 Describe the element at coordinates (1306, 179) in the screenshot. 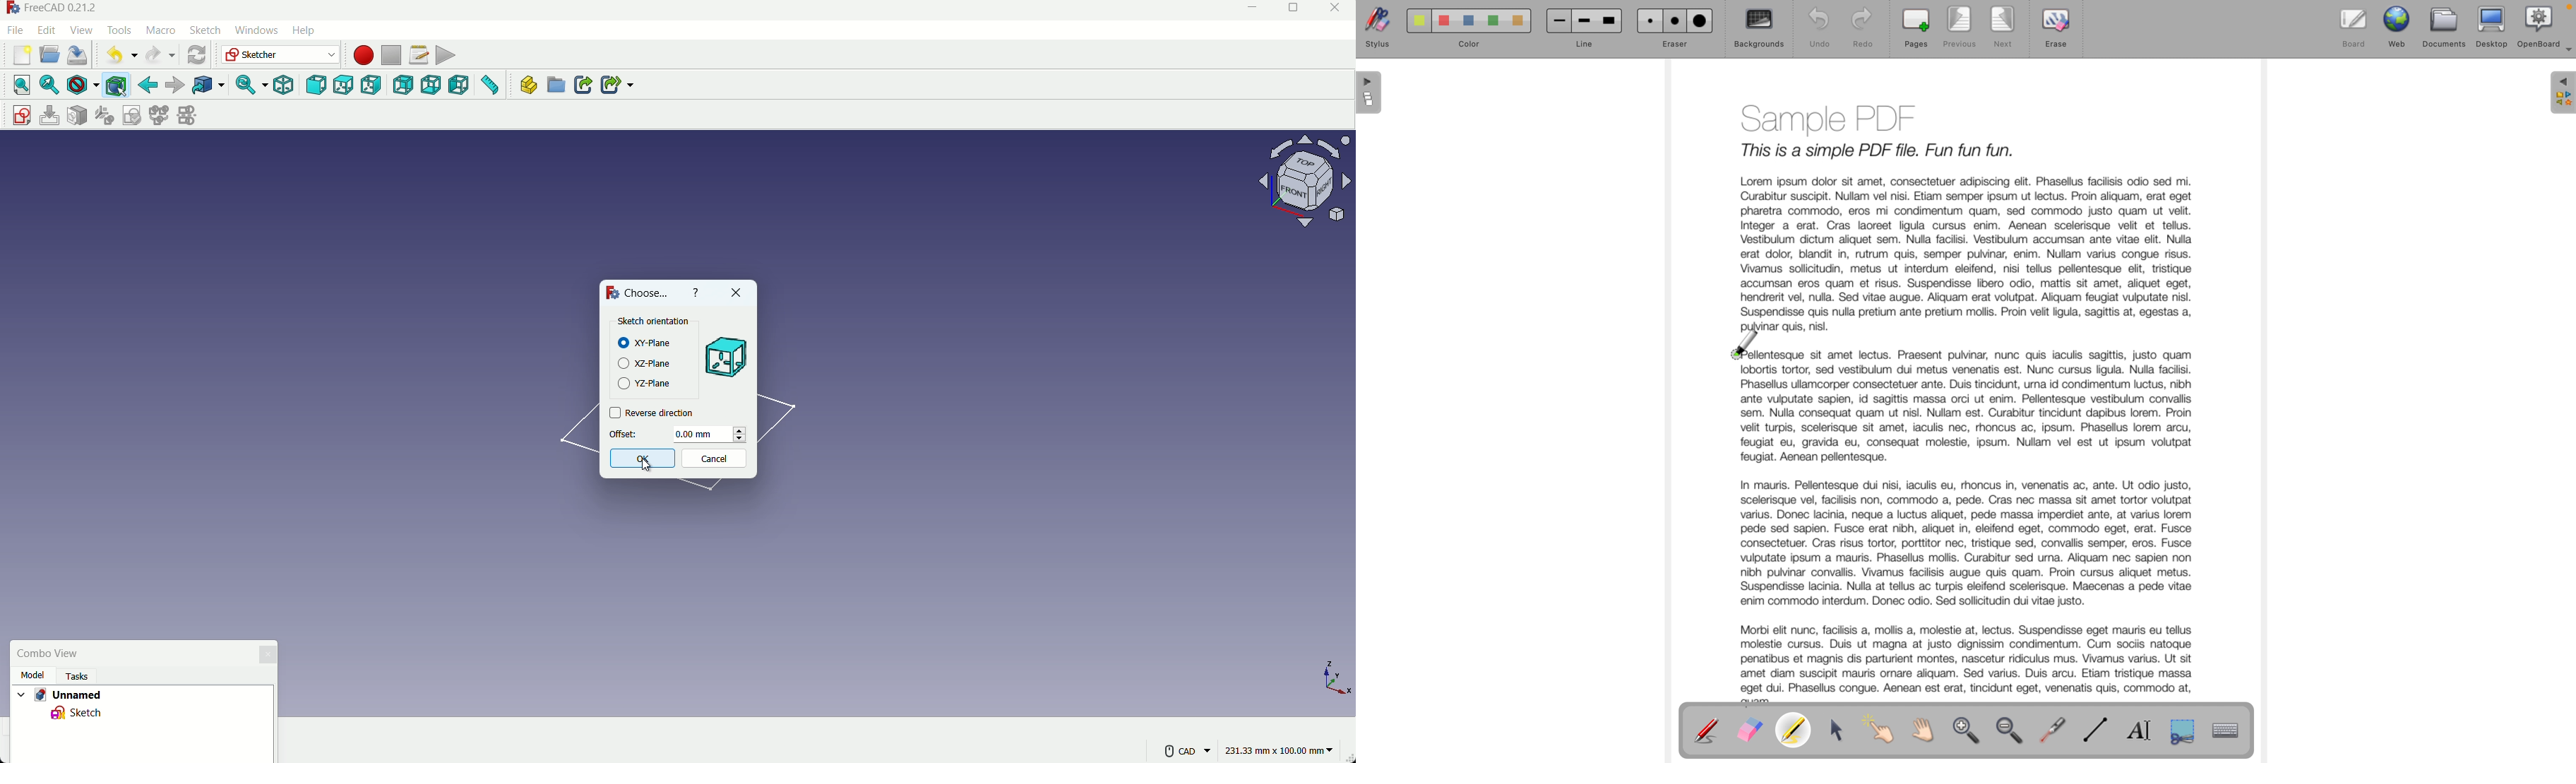

I see `rotate or change view` at that location.